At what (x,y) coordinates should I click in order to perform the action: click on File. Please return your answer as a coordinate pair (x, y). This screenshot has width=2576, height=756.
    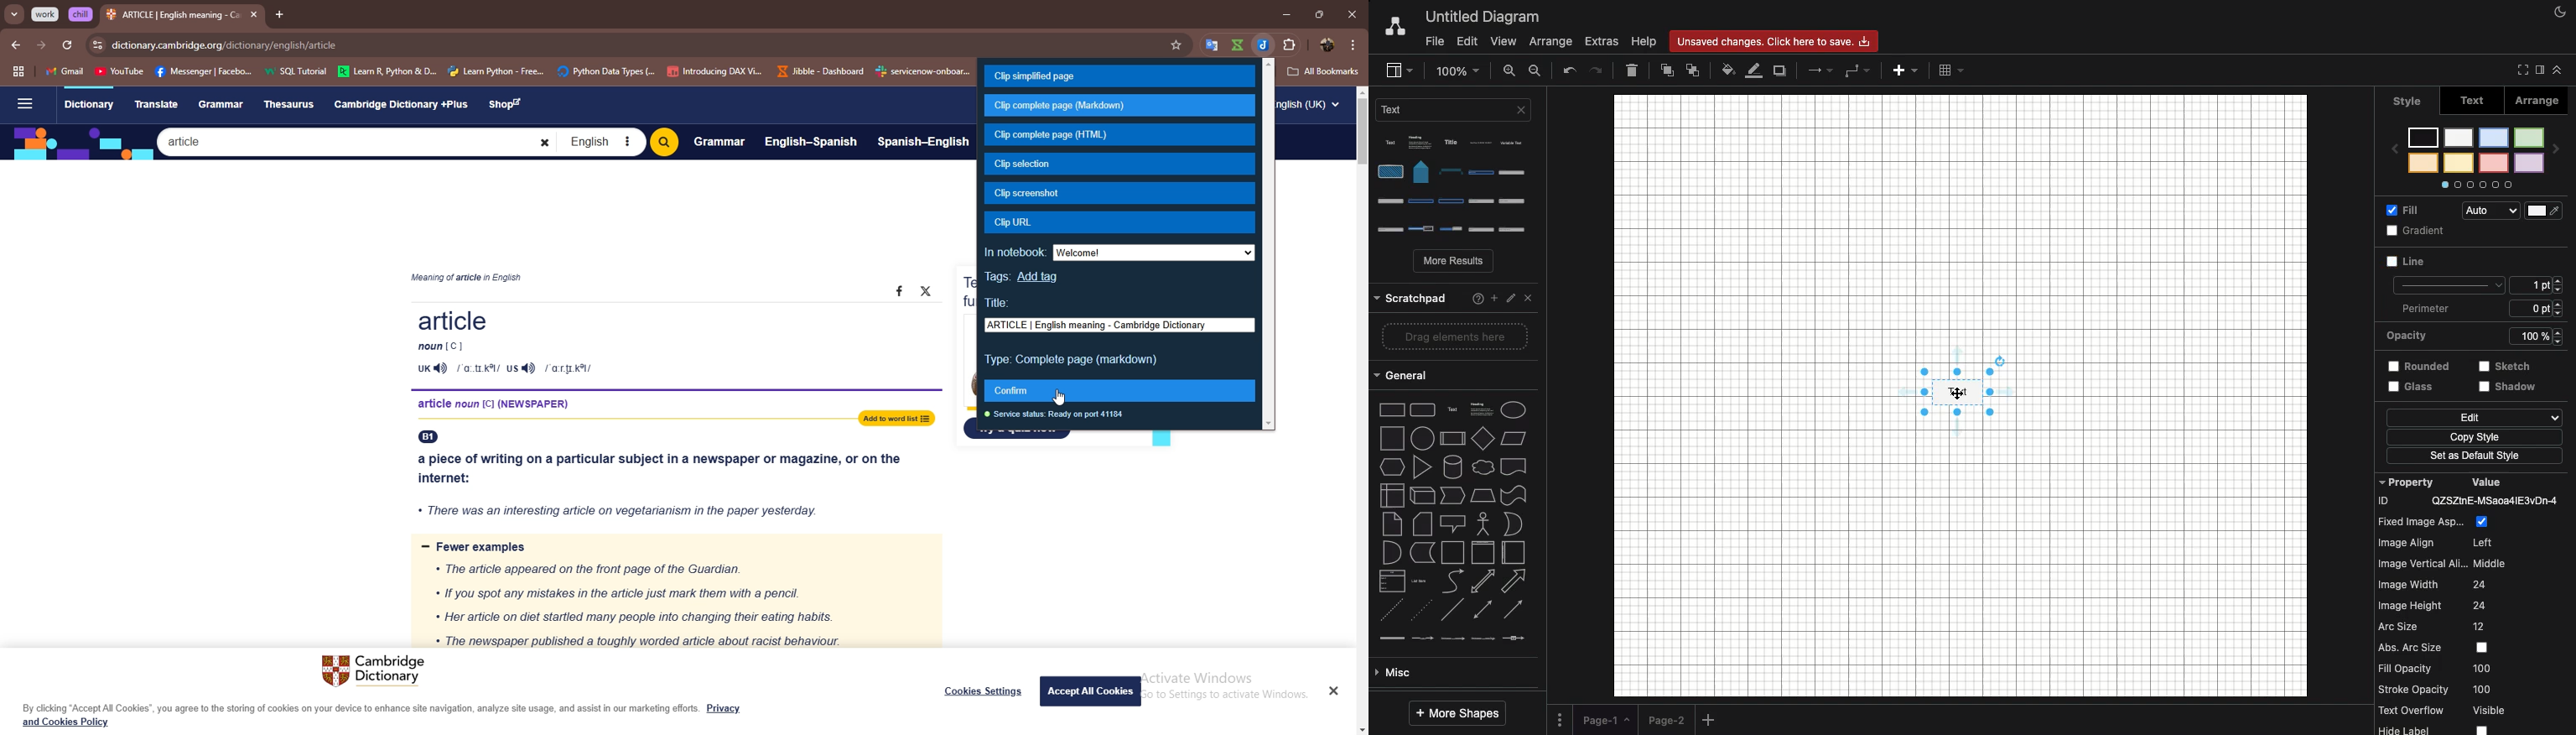
    Looking at the image, I should click on (1432, 42).